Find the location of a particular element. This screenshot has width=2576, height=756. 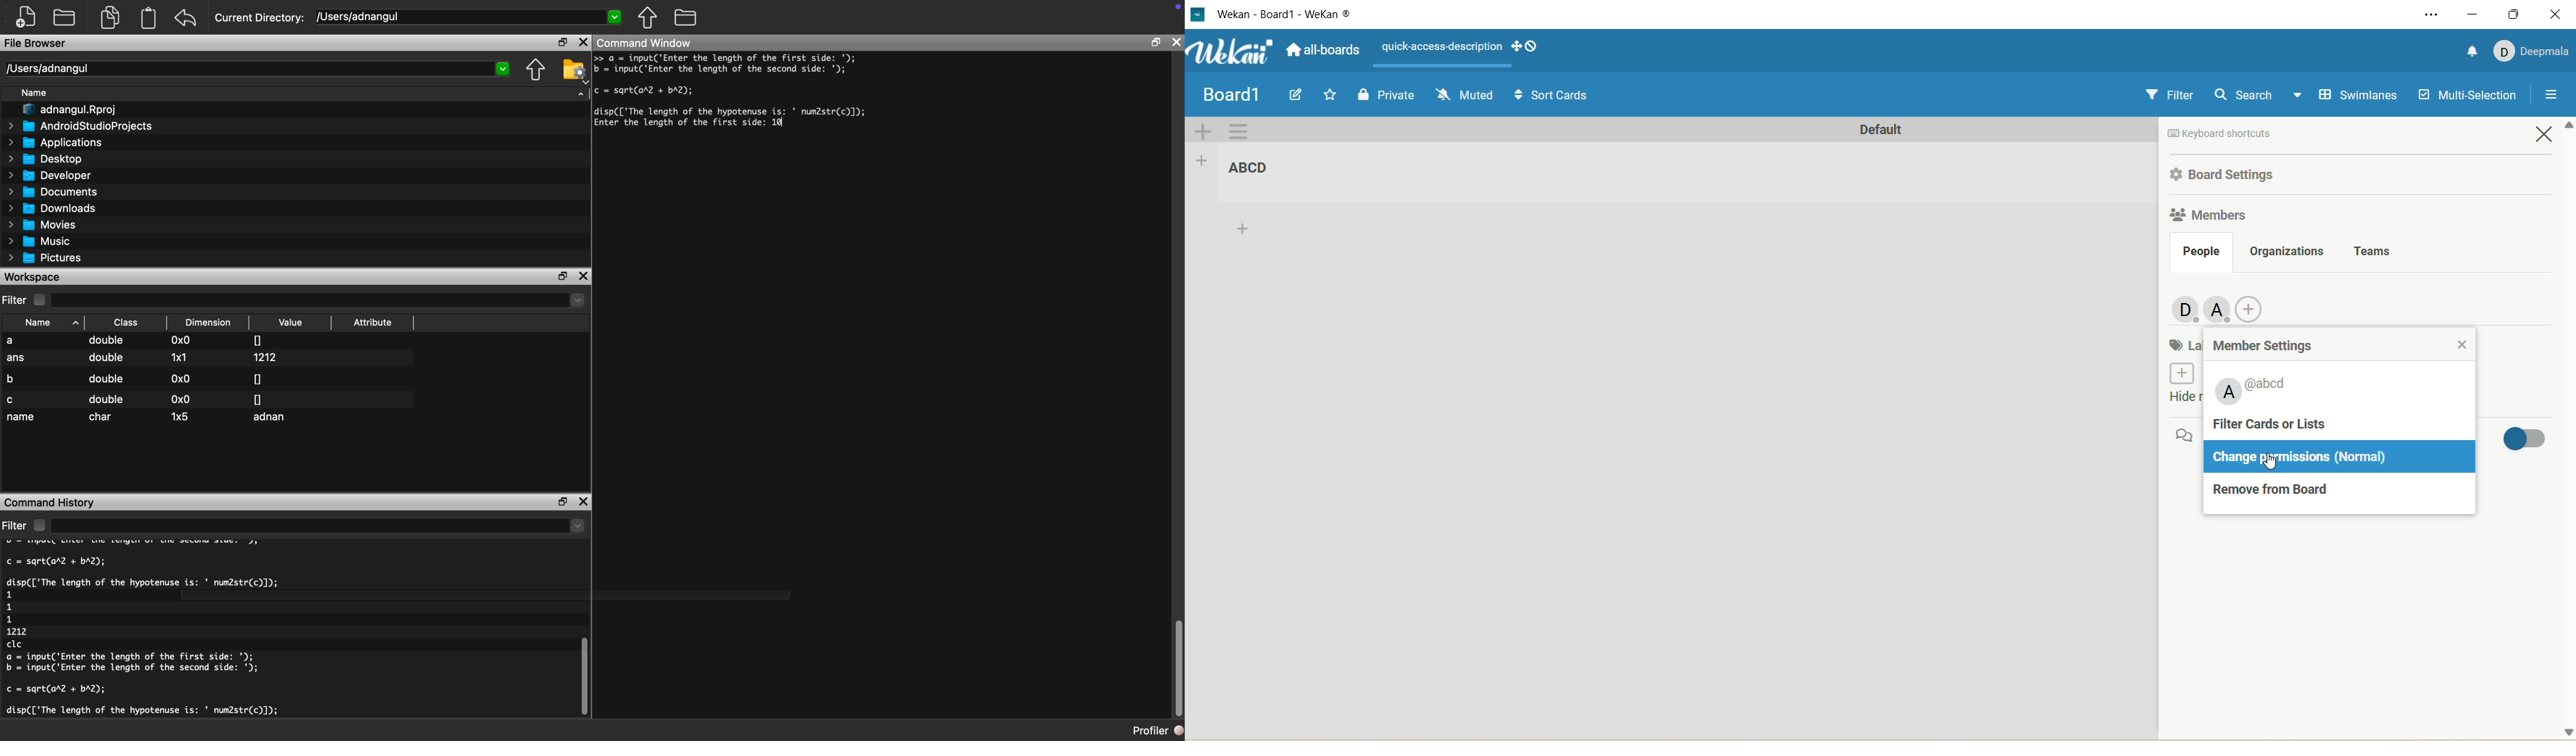

filter is located at coordinates (2169, 96).